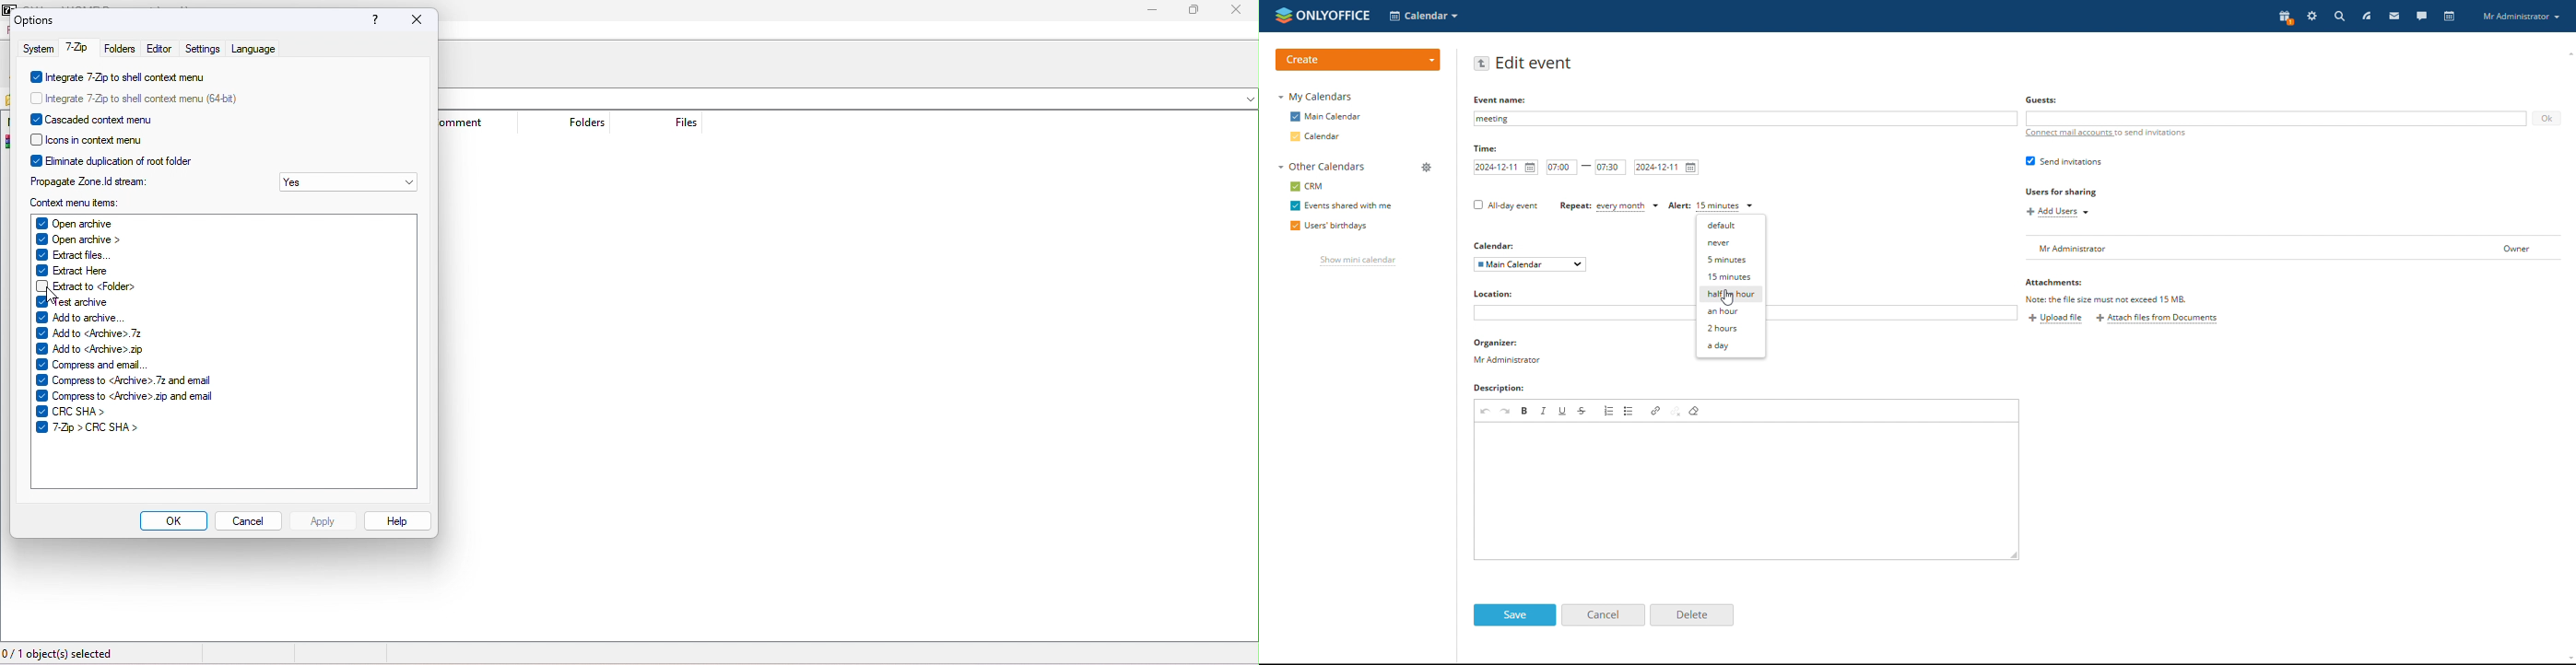  What do you see at coordinates (1323, 15) in the screenshot?
I see `logo` at bounding box center [1323, 15].